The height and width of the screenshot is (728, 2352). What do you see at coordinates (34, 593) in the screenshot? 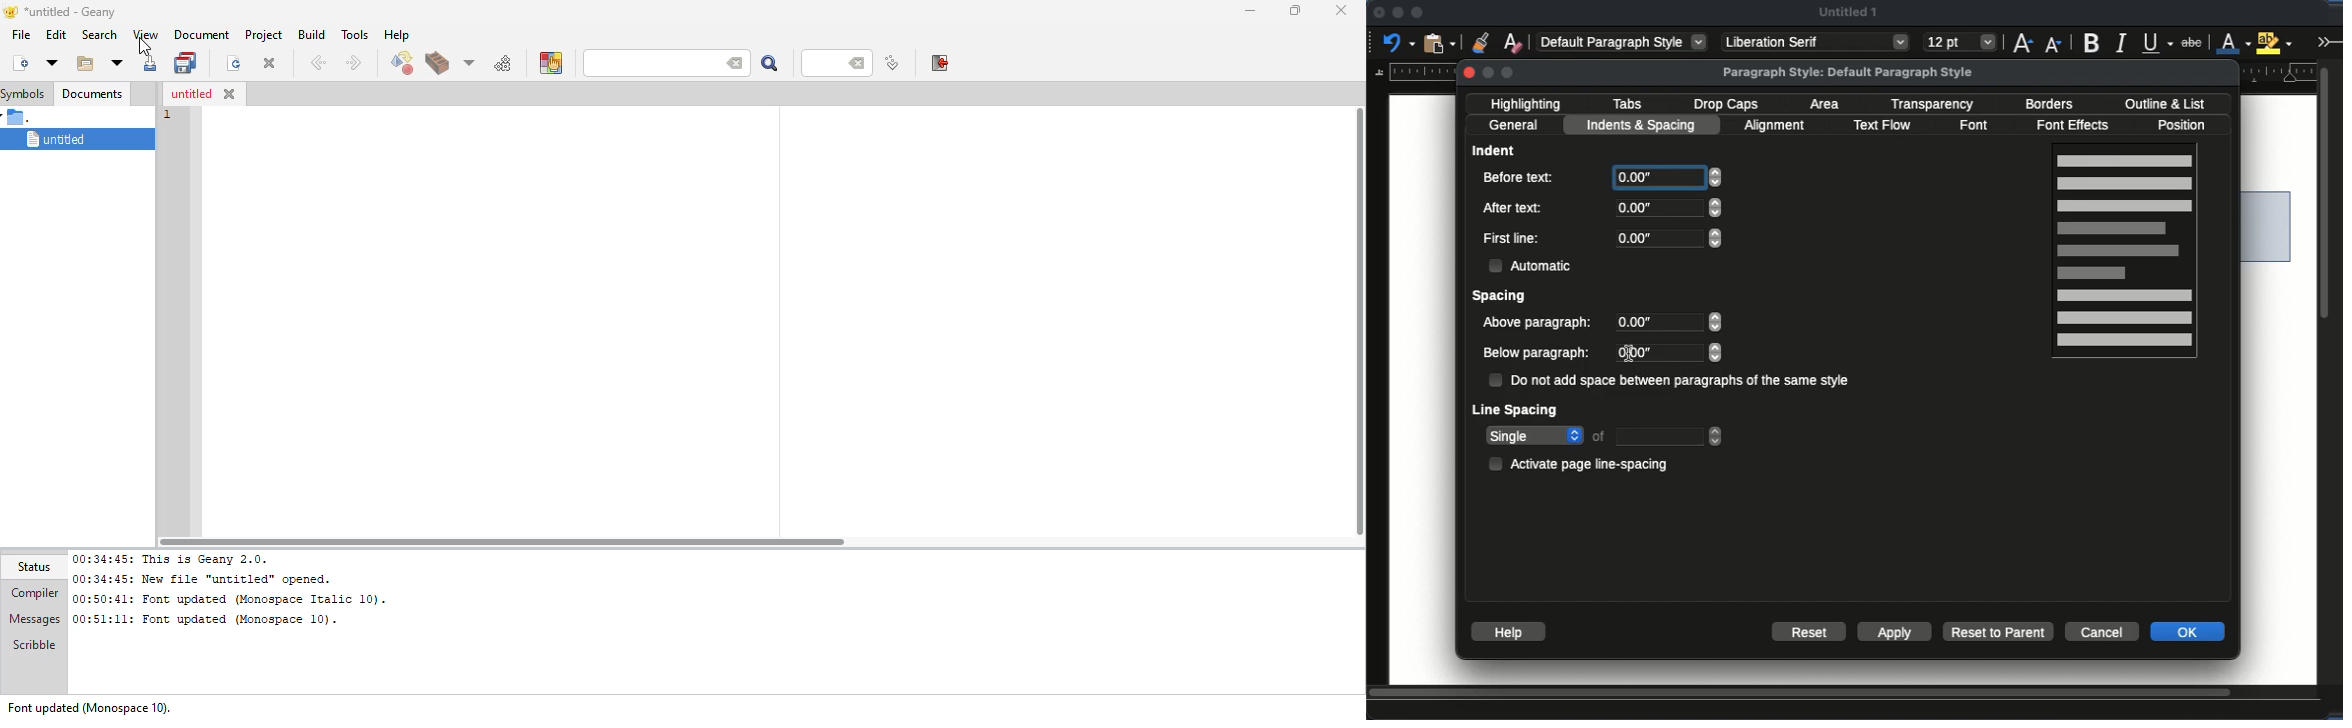
I see `compiler` at bounding box center [34, 593].